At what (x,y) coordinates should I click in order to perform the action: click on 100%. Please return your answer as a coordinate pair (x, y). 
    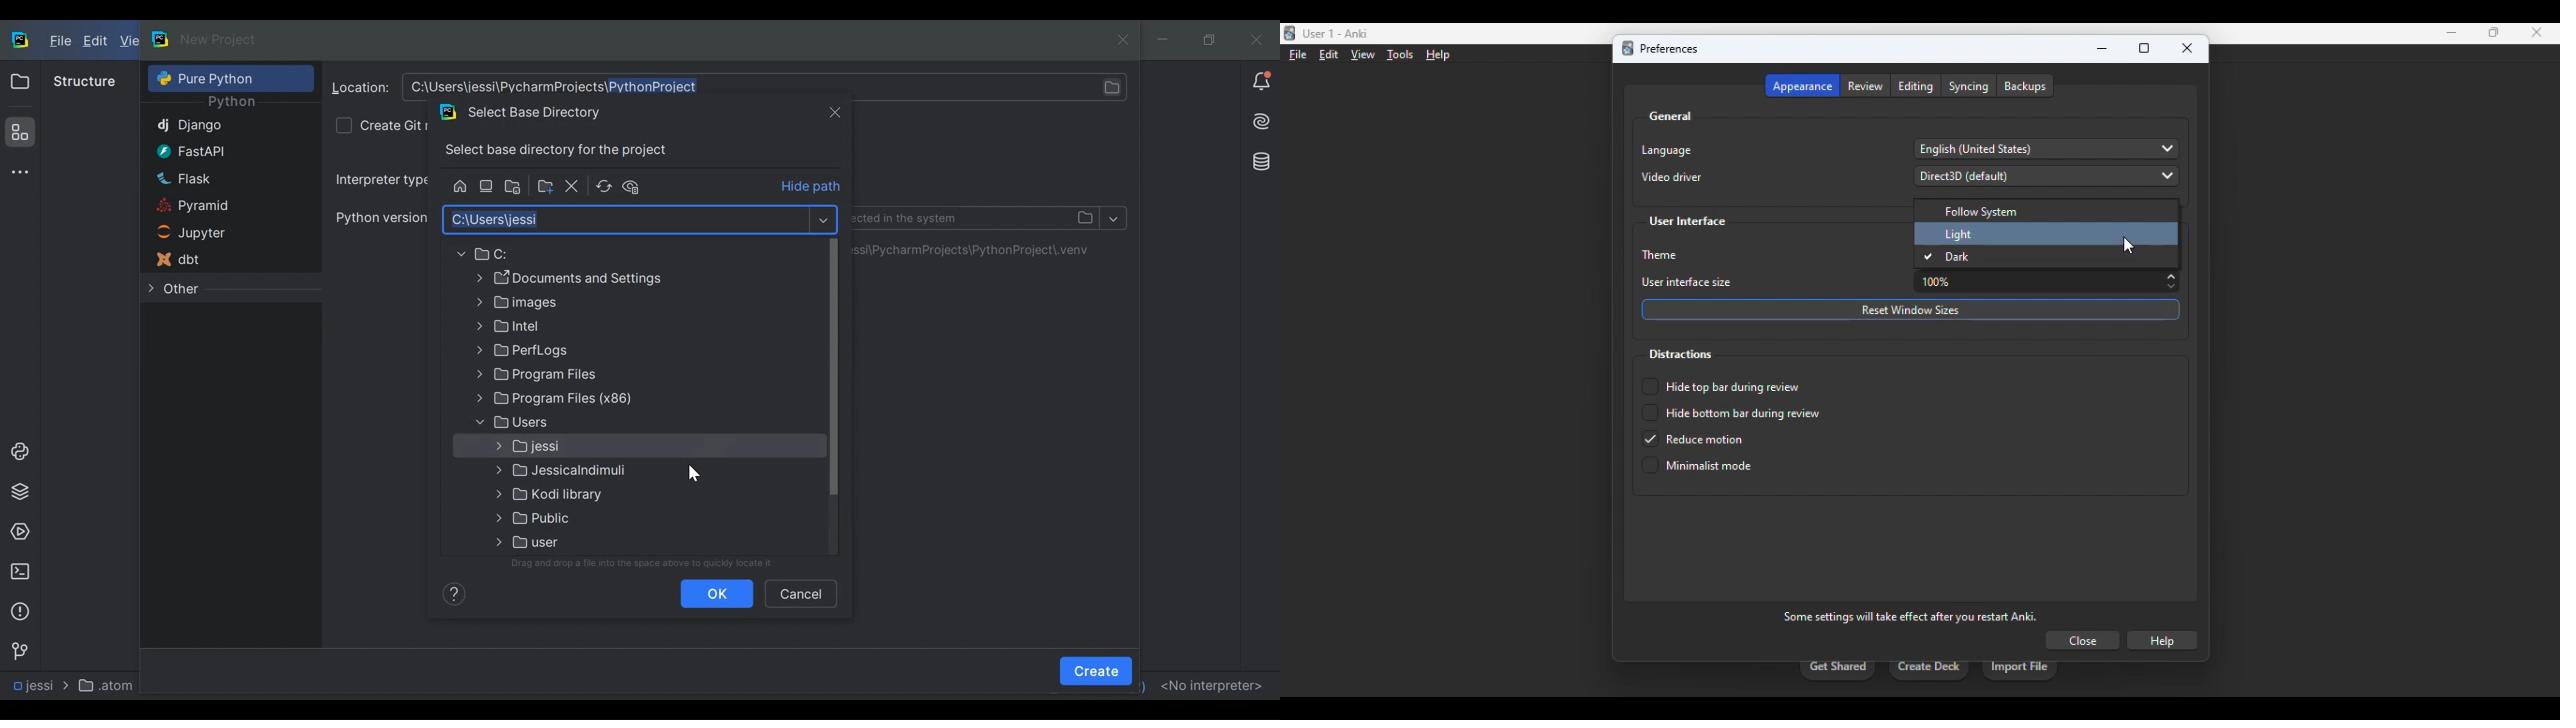
    Looking at the image, I should click on (2050, 282).